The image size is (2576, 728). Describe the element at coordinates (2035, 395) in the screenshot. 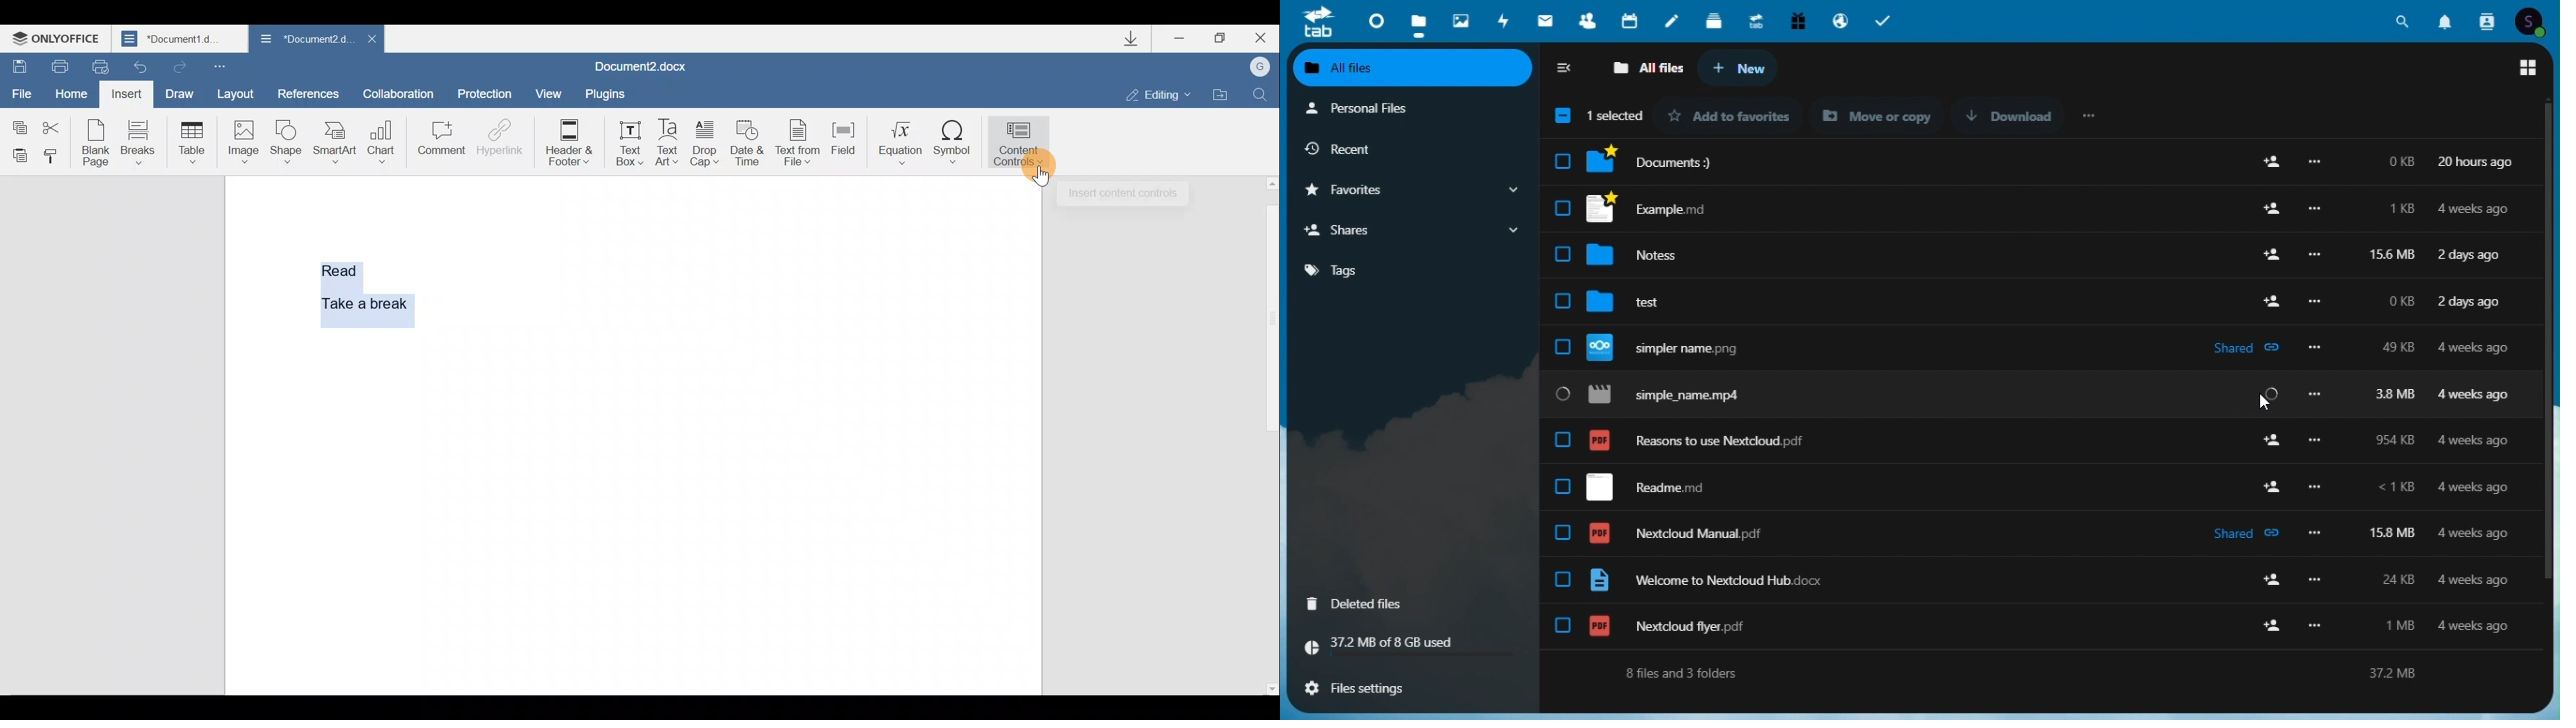

I see `sample_name.mp4` at that location.